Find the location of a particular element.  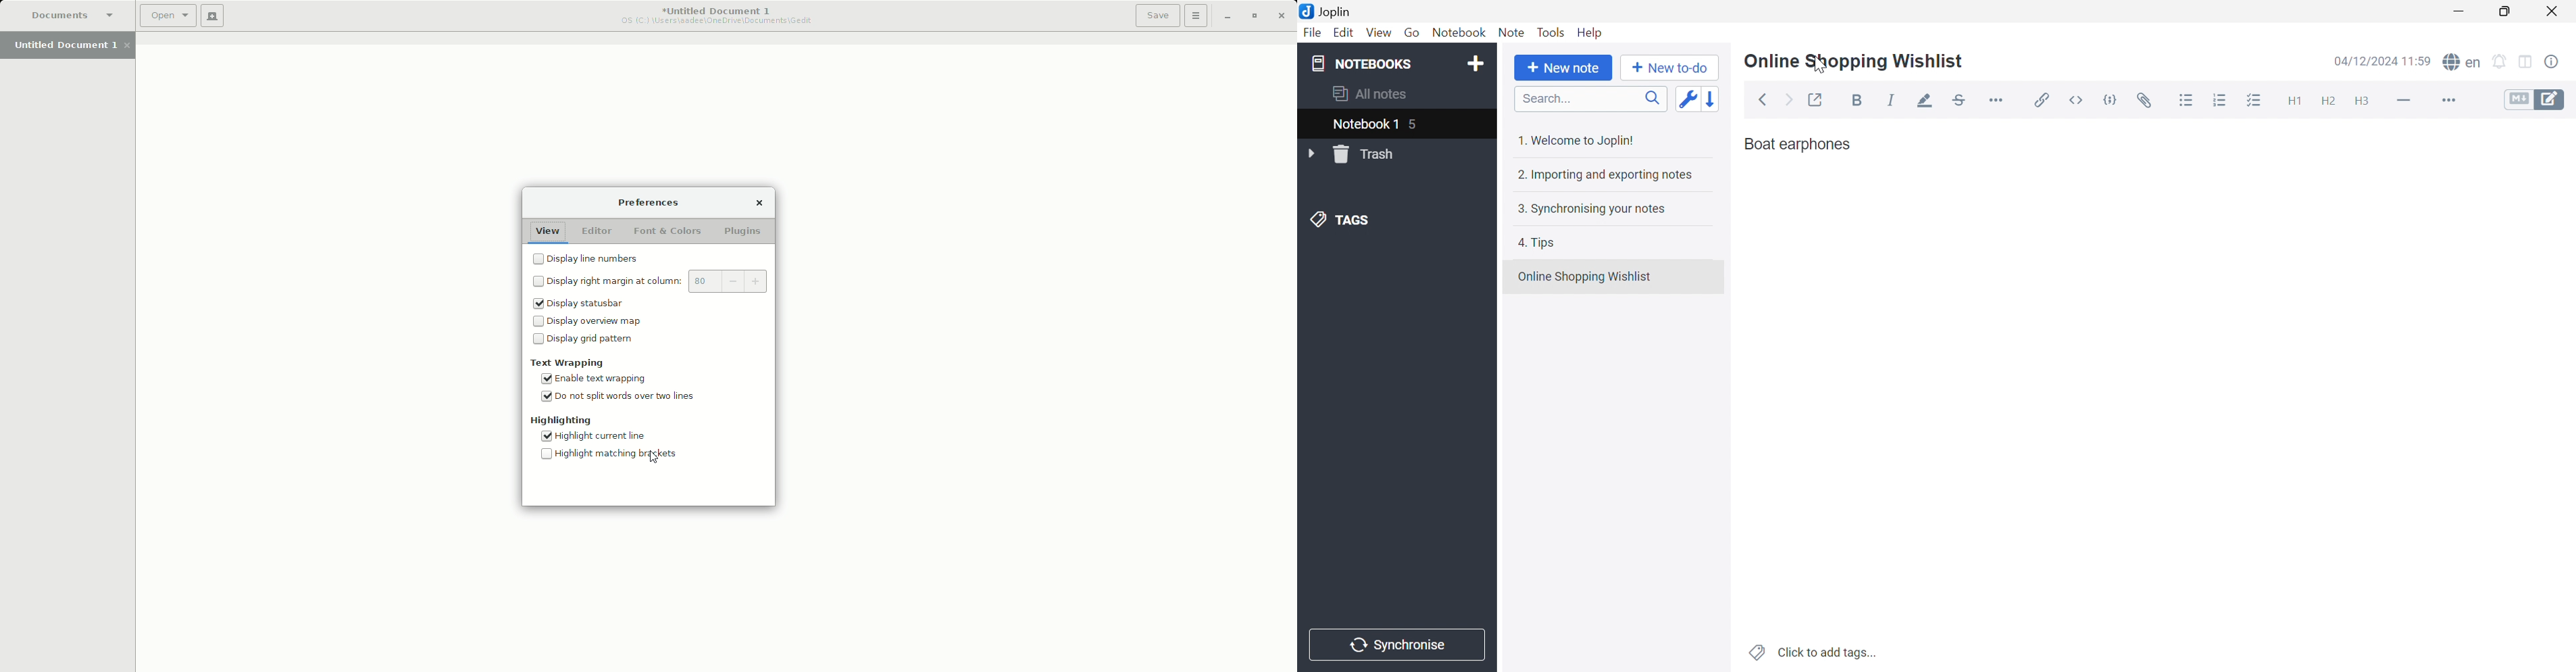

Set alarm is located at coordinates (2500, 61).